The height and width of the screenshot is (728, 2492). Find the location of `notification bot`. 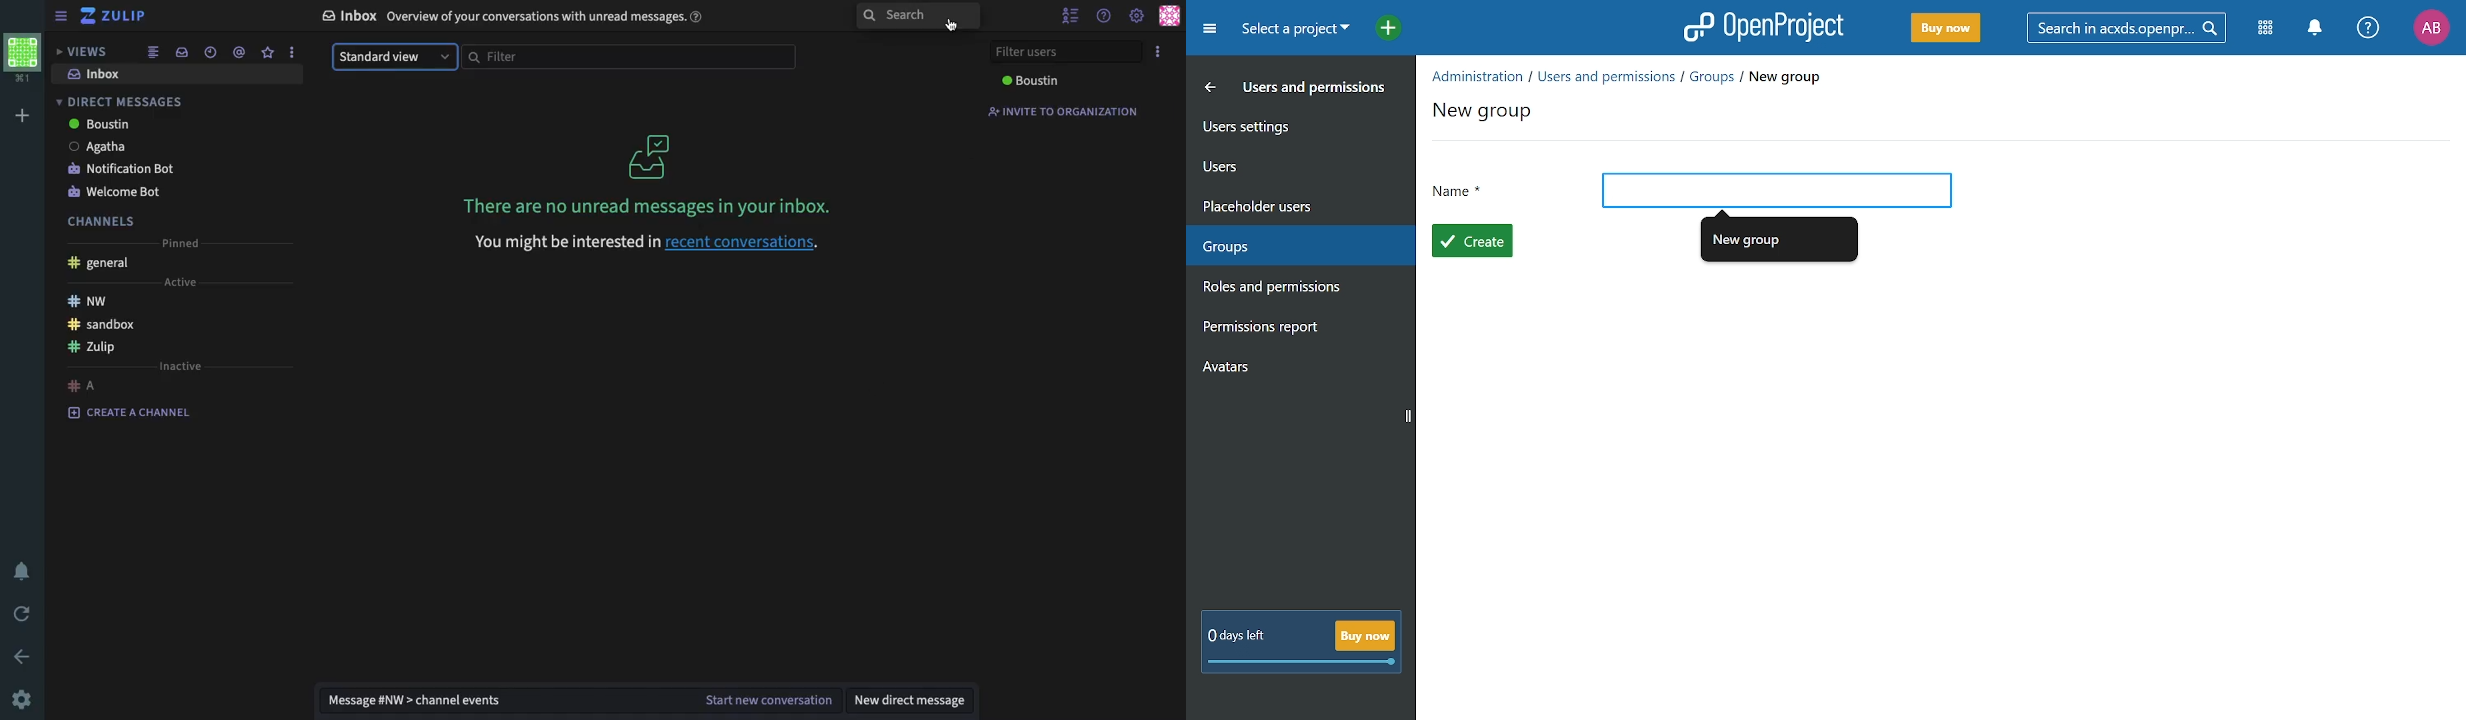

notification bot is located at coordinates (122, 171).